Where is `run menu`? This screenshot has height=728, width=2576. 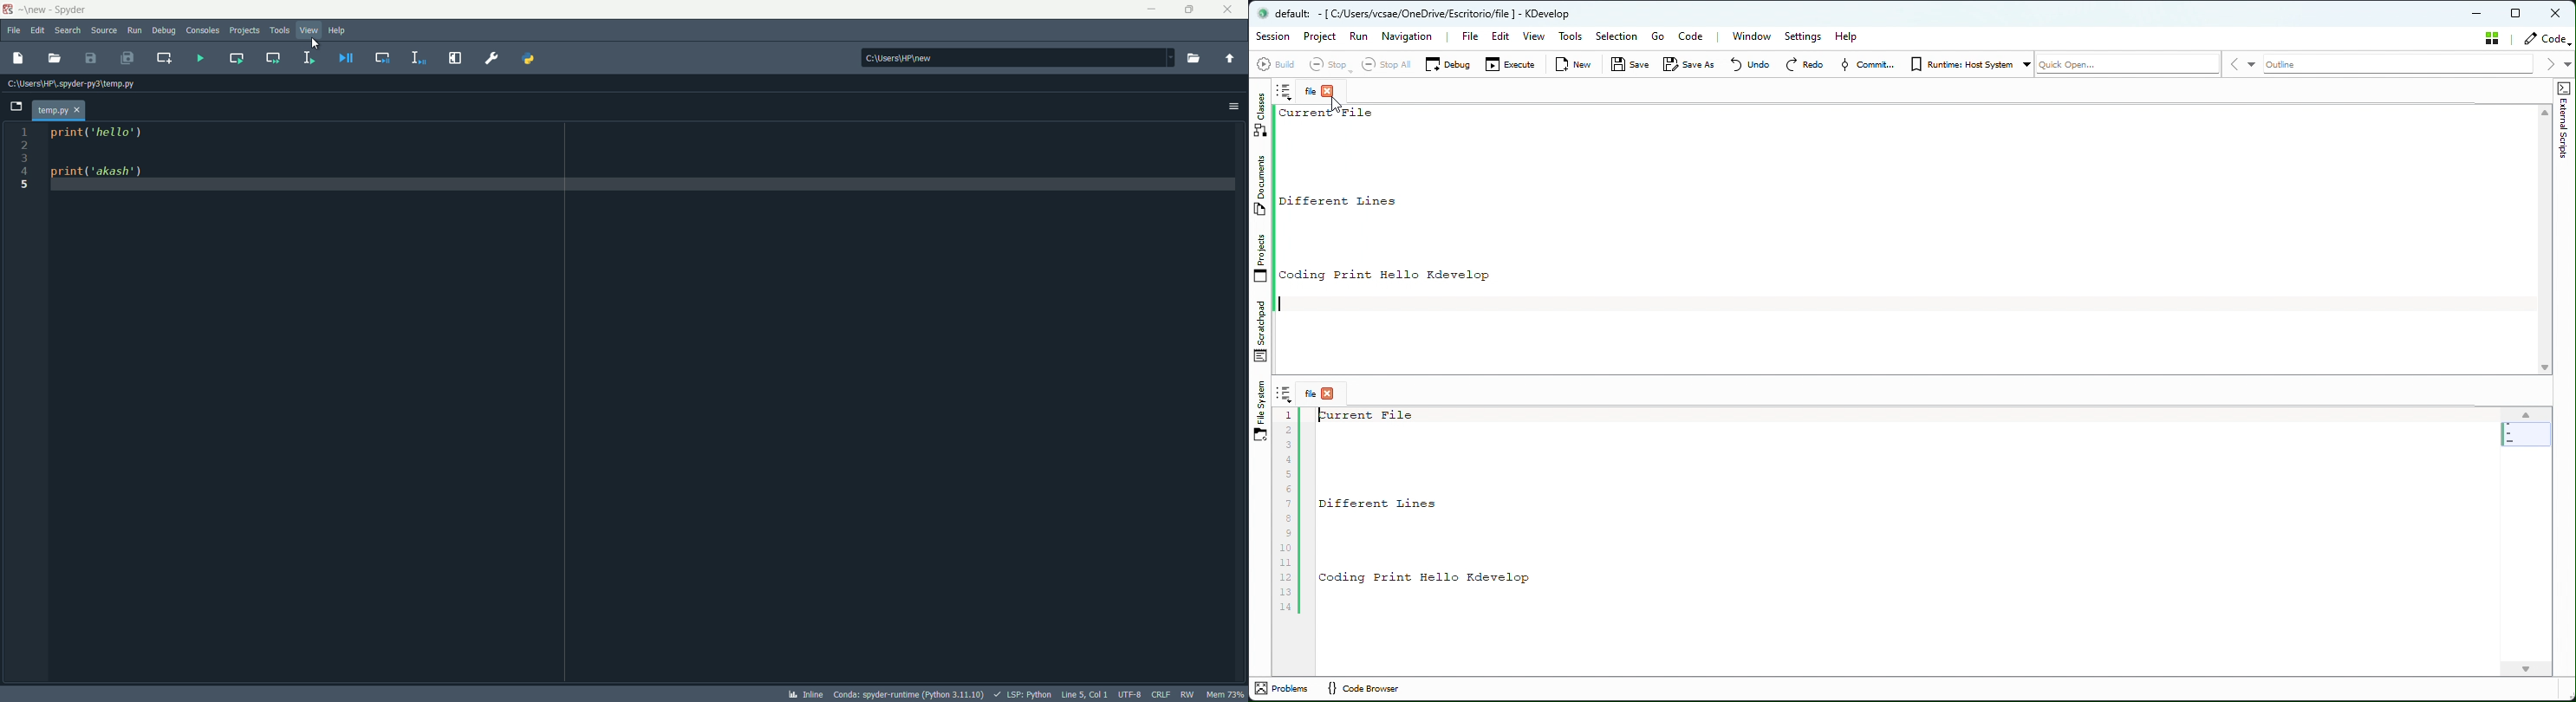
run menu is located at coordinates (135, 29).